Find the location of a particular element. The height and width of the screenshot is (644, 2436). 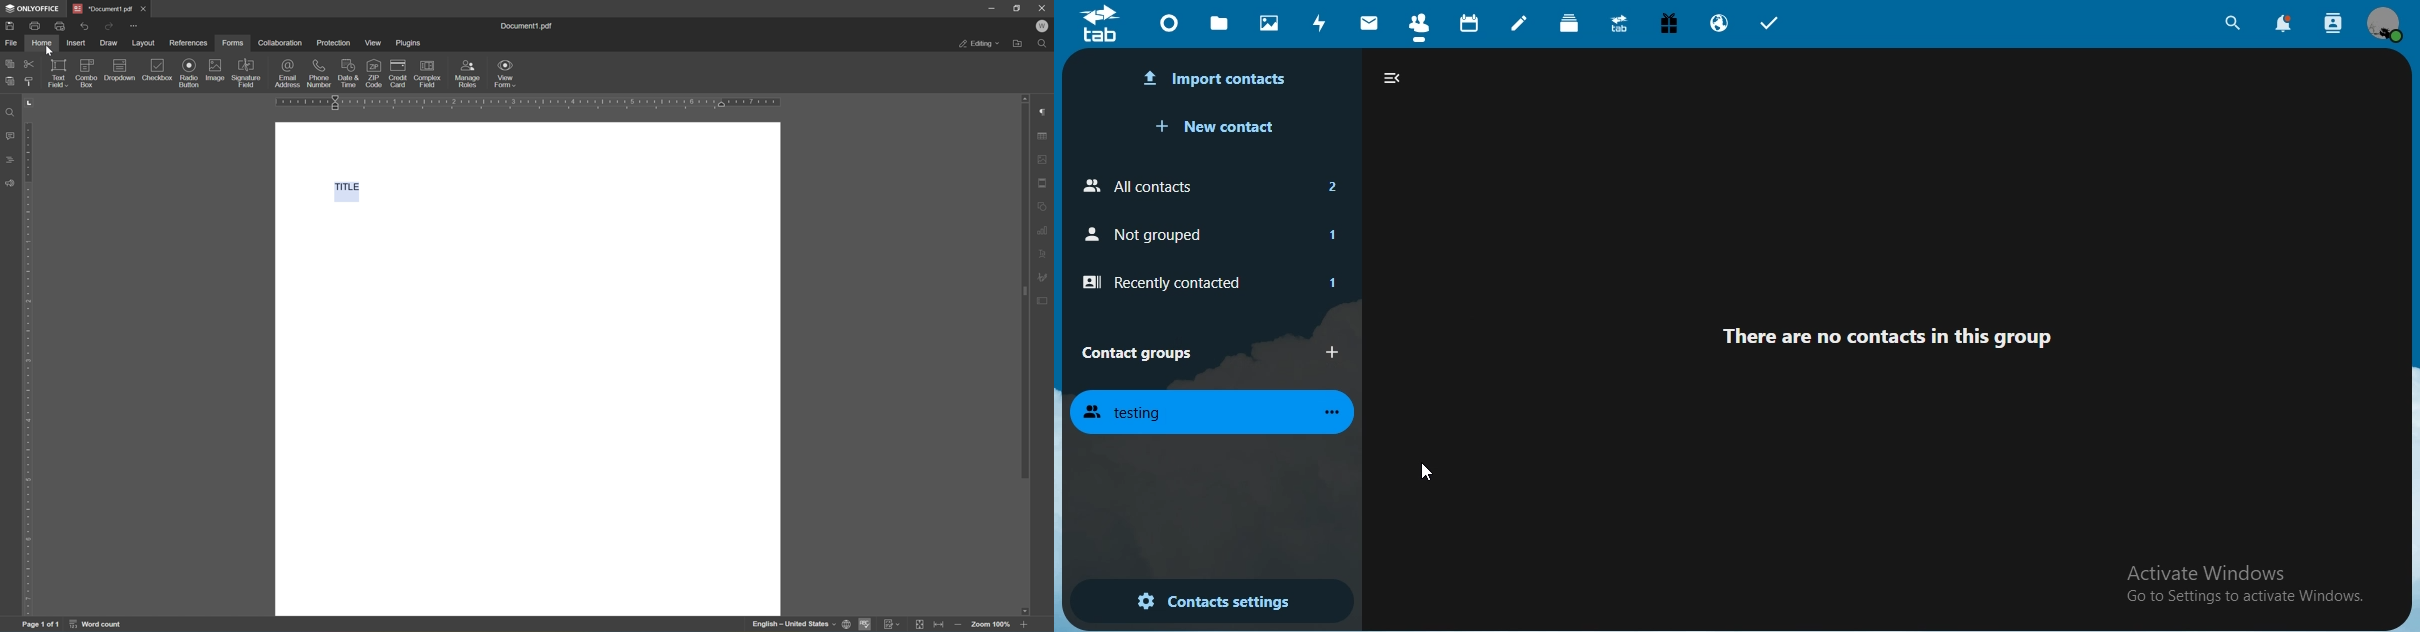

files is located at coordinates (1219, 22).